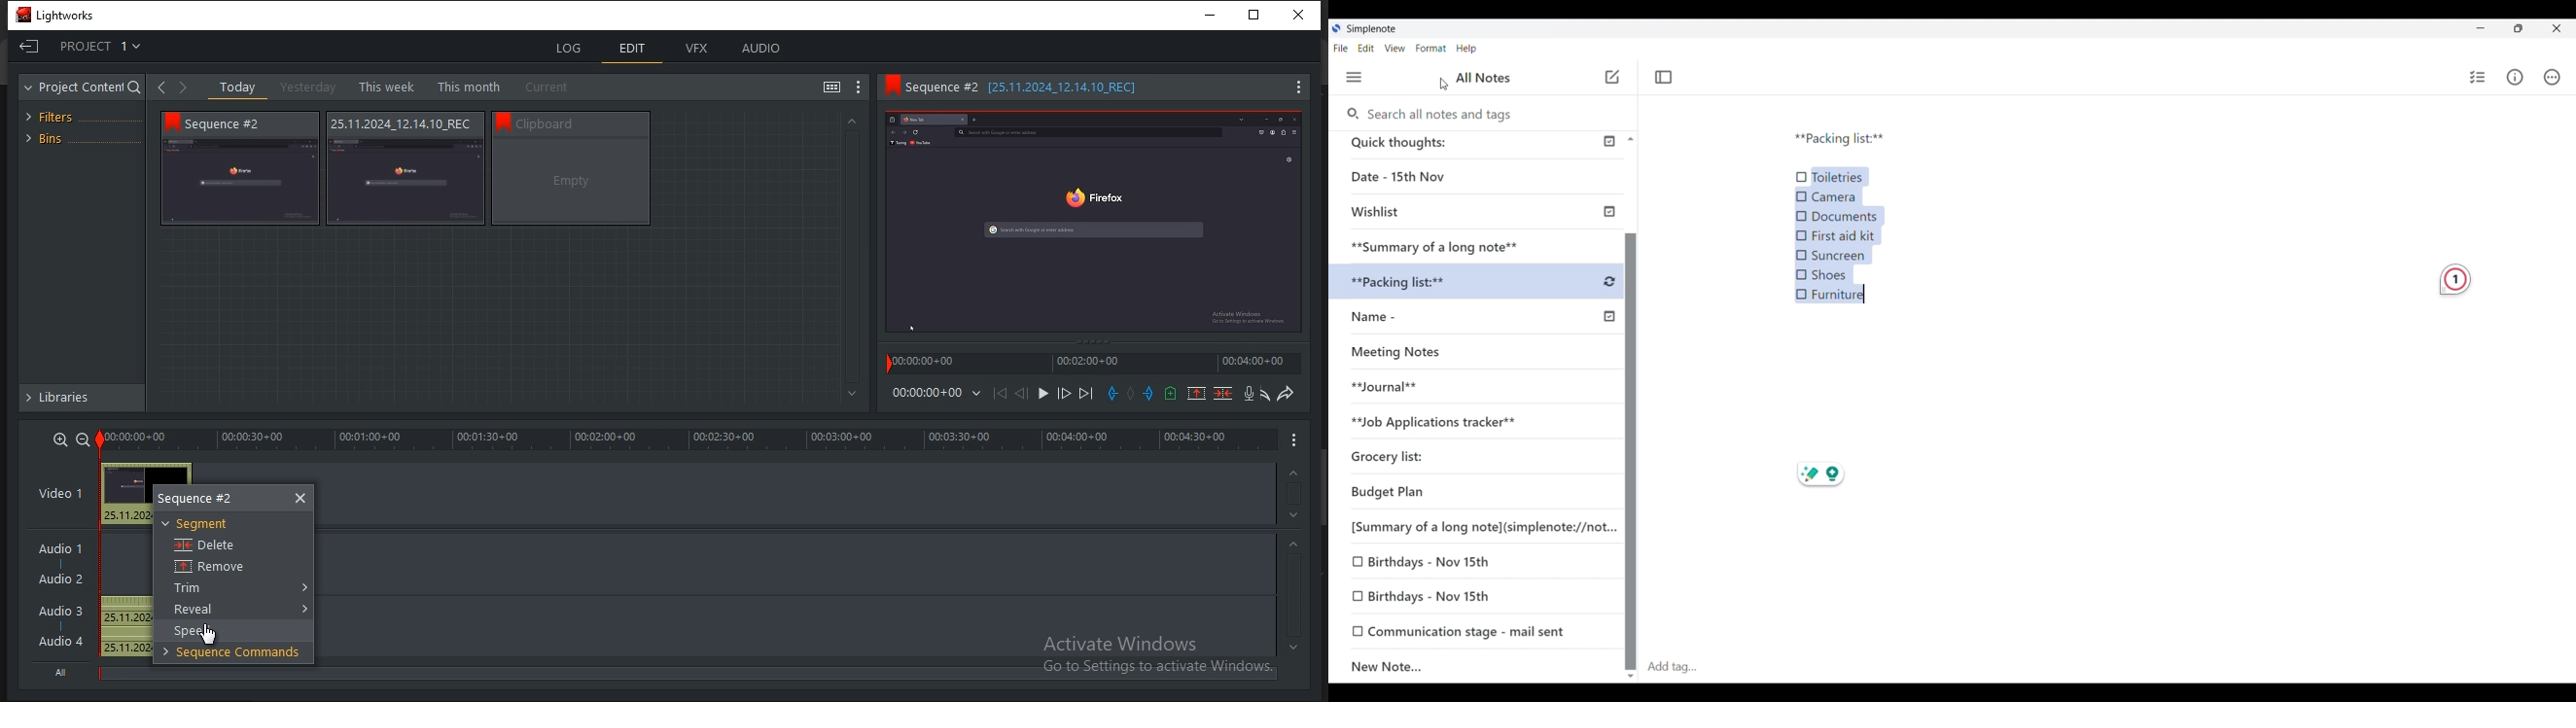  I want to click on edit, so click(635, 47).